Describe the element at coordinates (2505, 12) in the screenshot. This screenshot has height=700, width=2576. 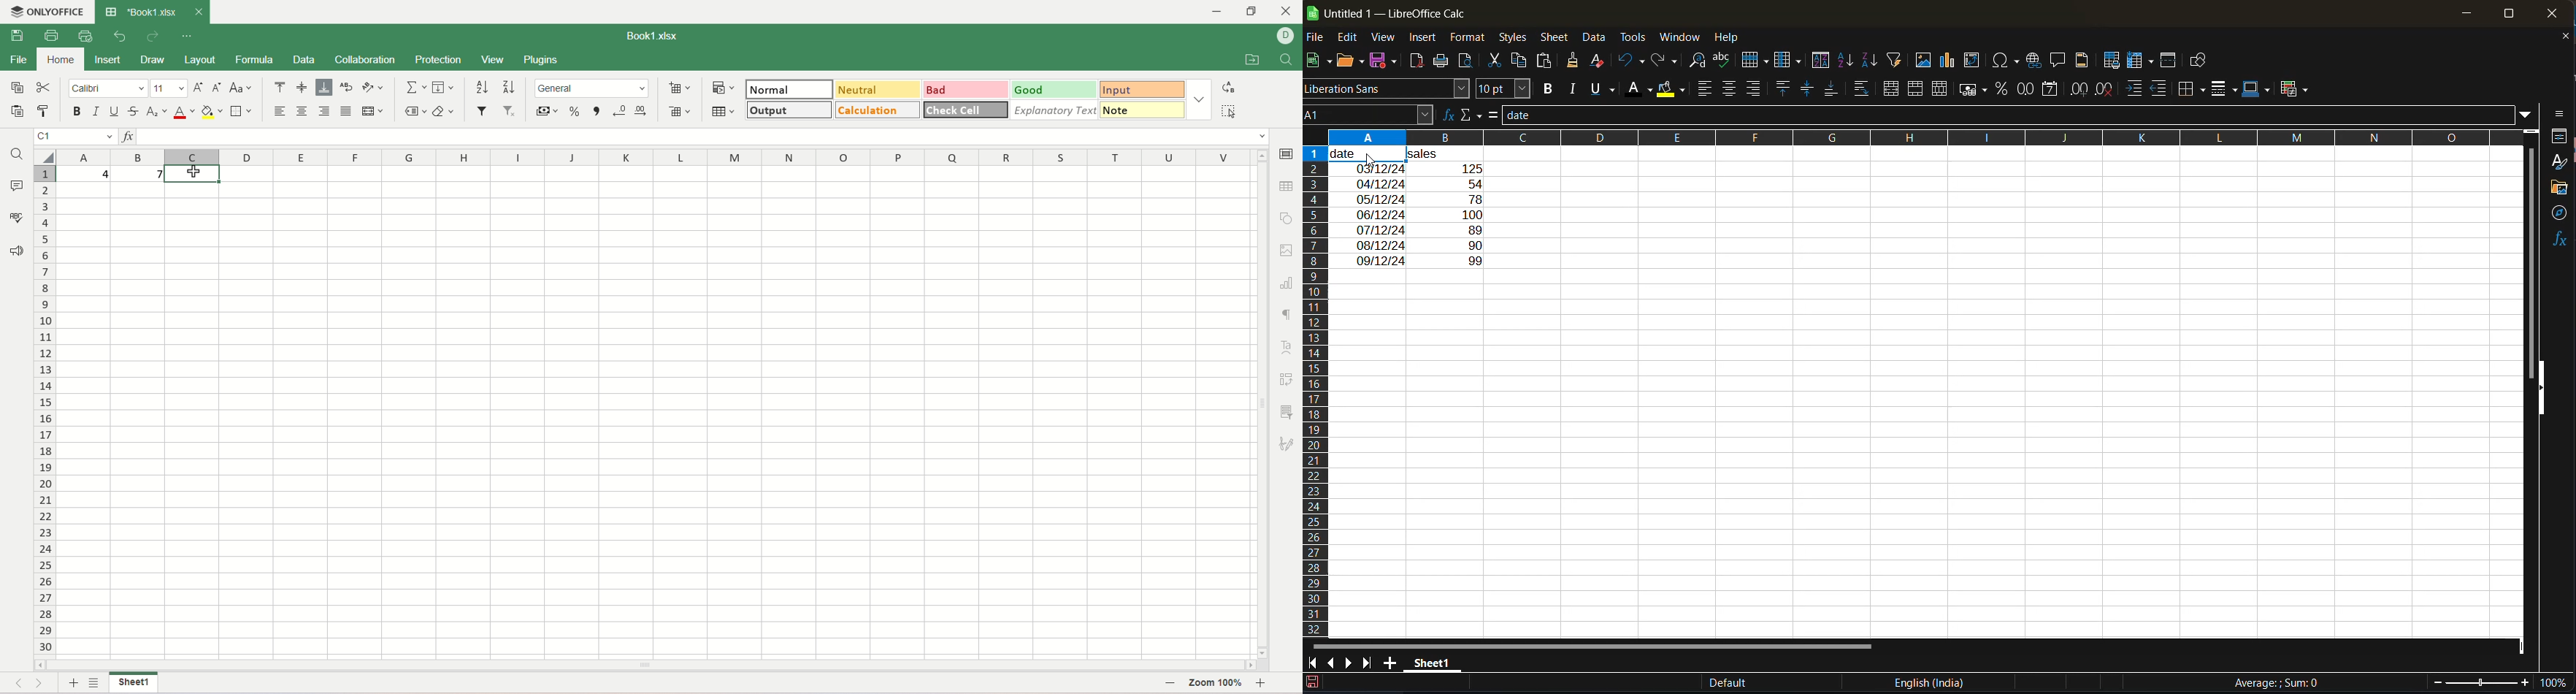
I see `maximize` at that location.